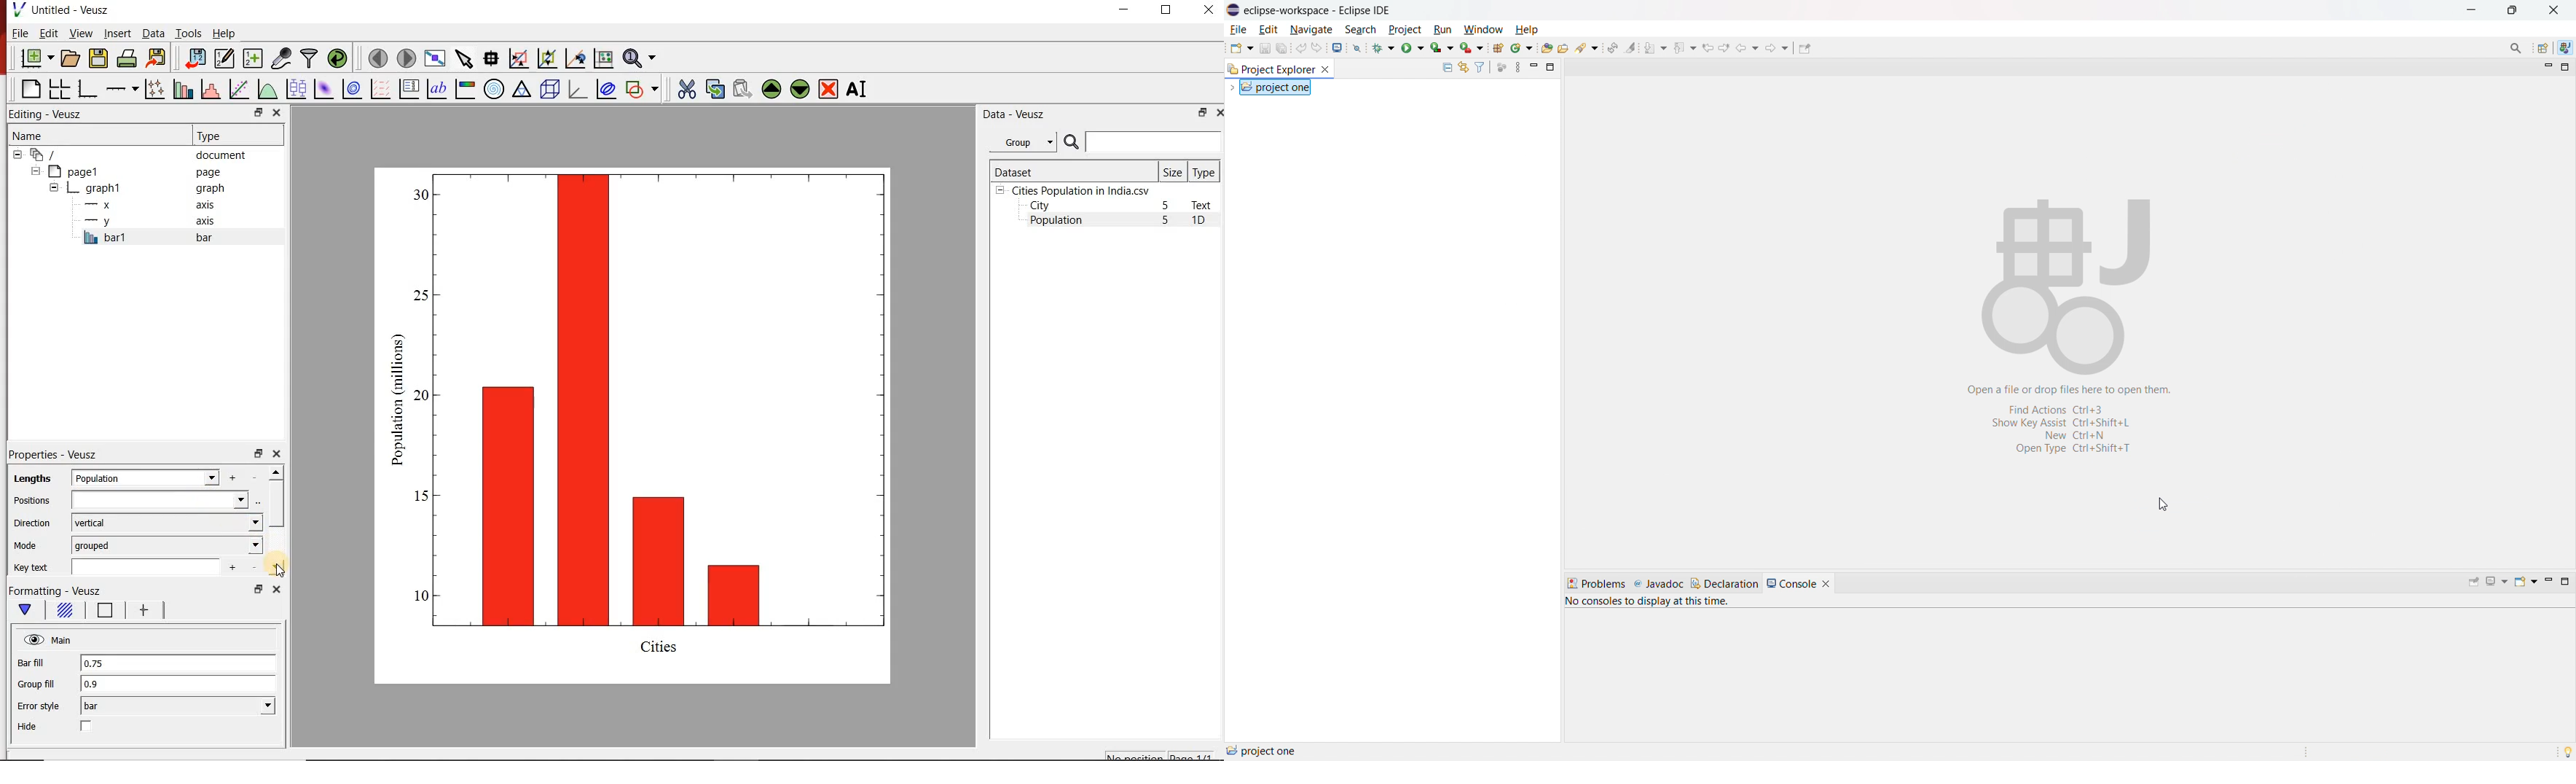 Image resolution: width=2576 pixels, height=784 pixels. Describe the element at coordinates (34, 568) in the screenshot. I see `Key text` at that location.